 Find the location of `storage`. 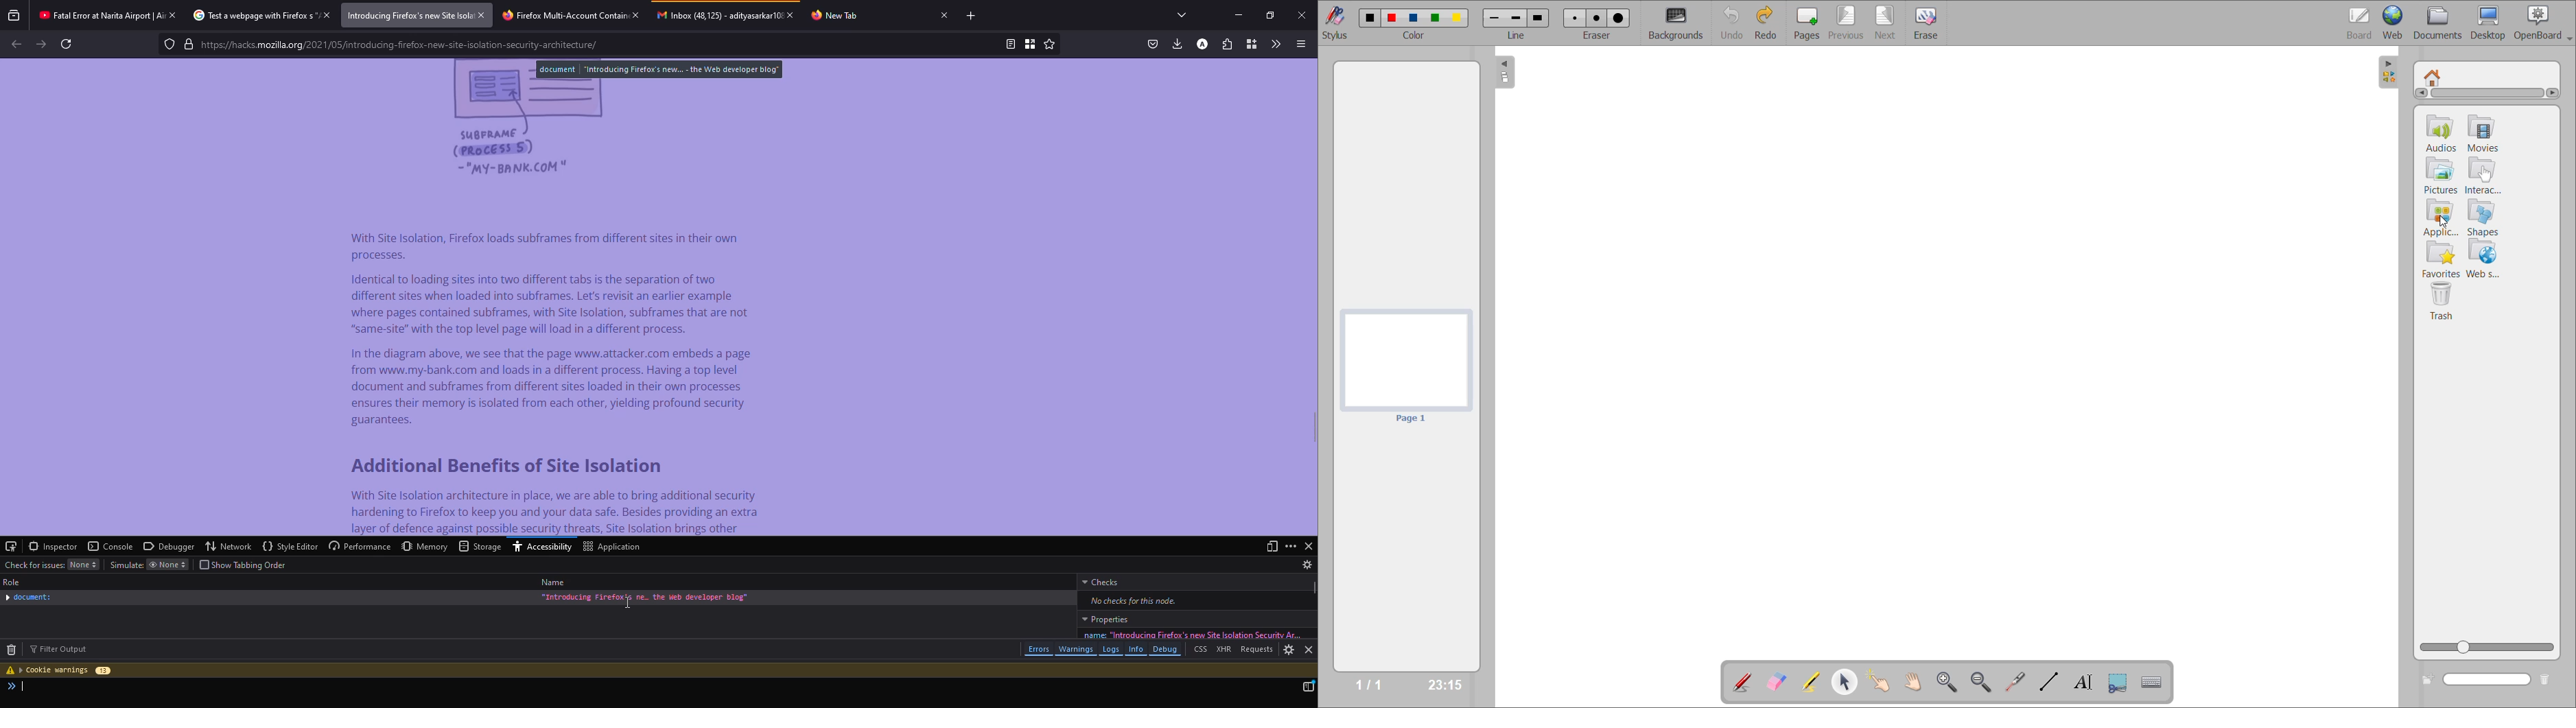

storage is located at coordinates (481, 547).